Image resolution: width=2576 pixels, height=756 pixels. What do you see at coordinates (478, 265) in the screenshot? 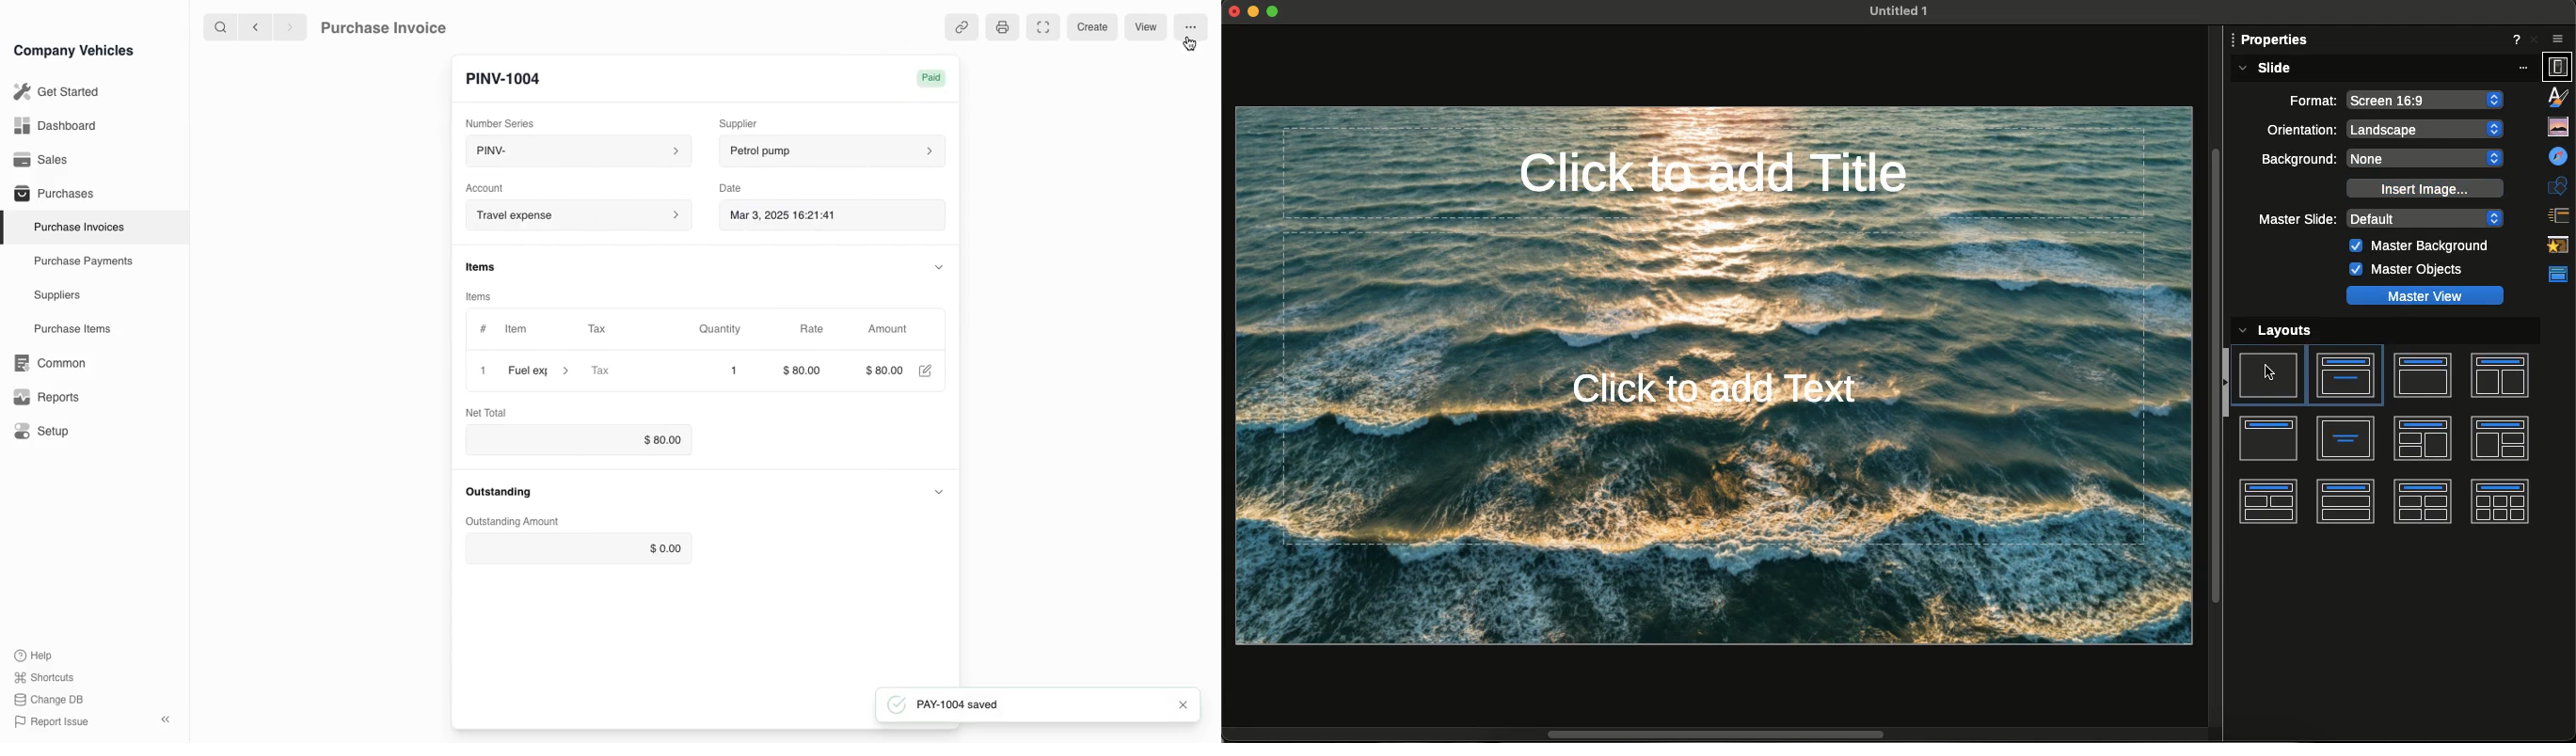
I see `items` at bounding box center [478, 265].